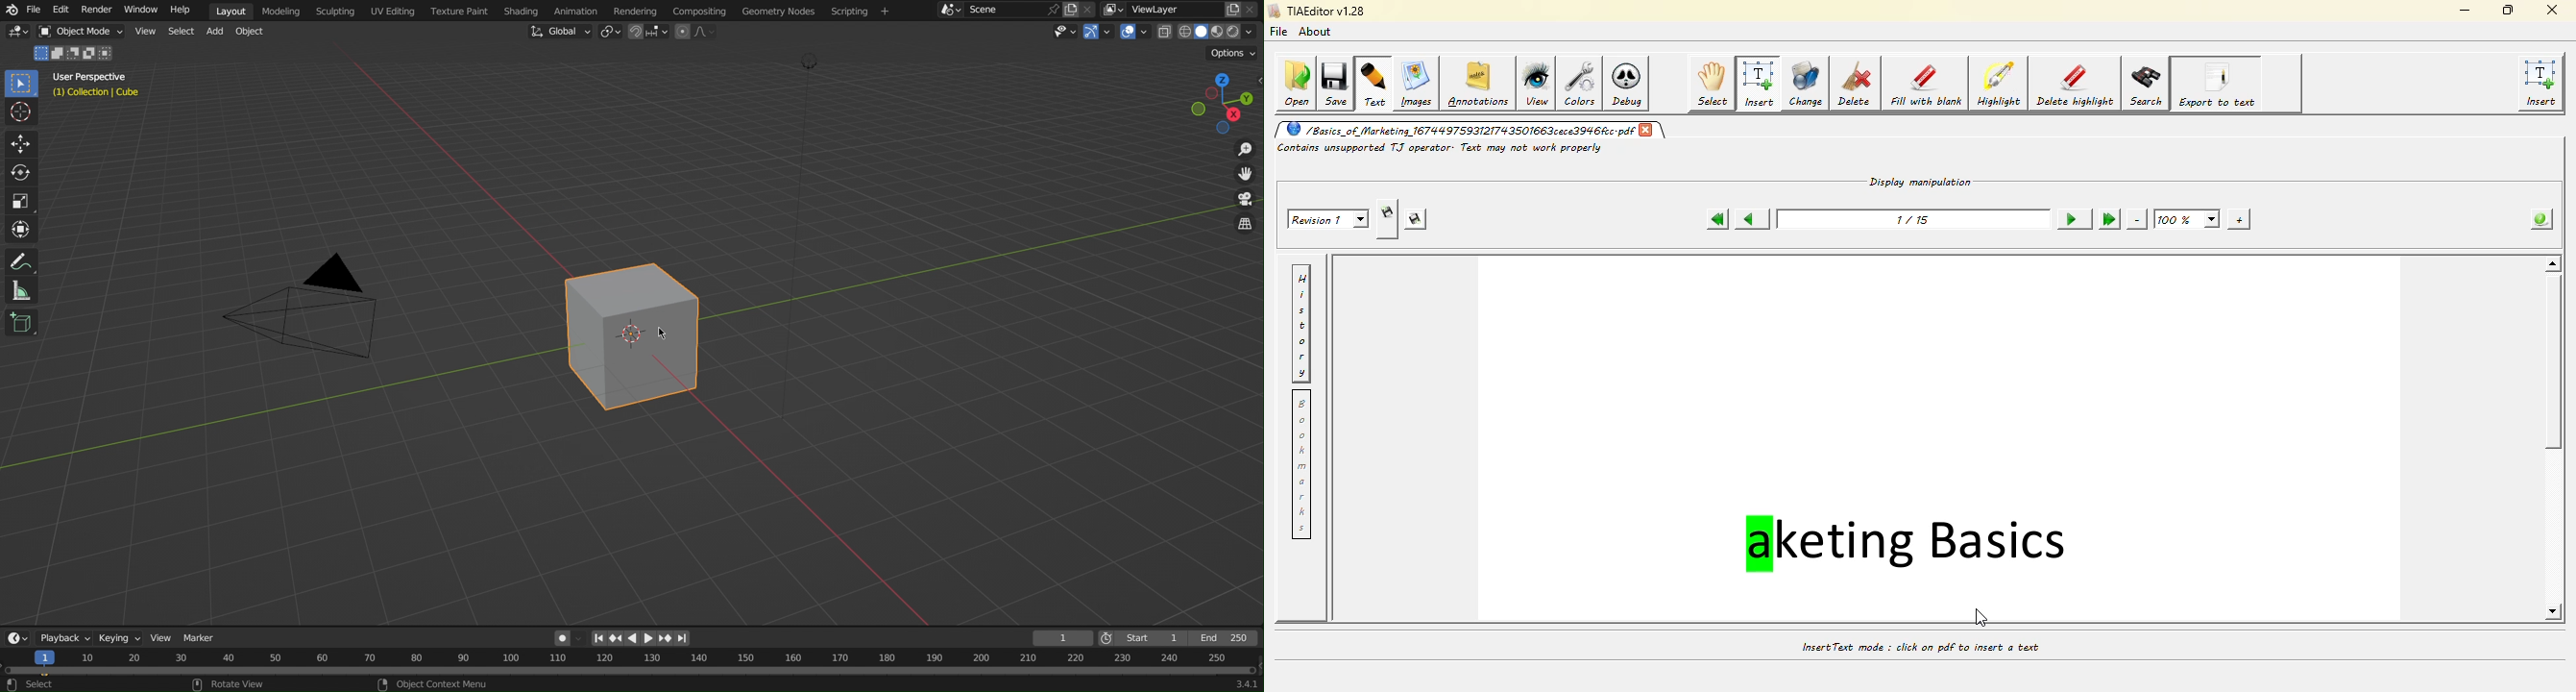 This screenshot has height=700, width=2576. What do you see at coordinates (778, 11) in the screenshot?
I see `Geometry Nodes` at bounding box center [778, 11].